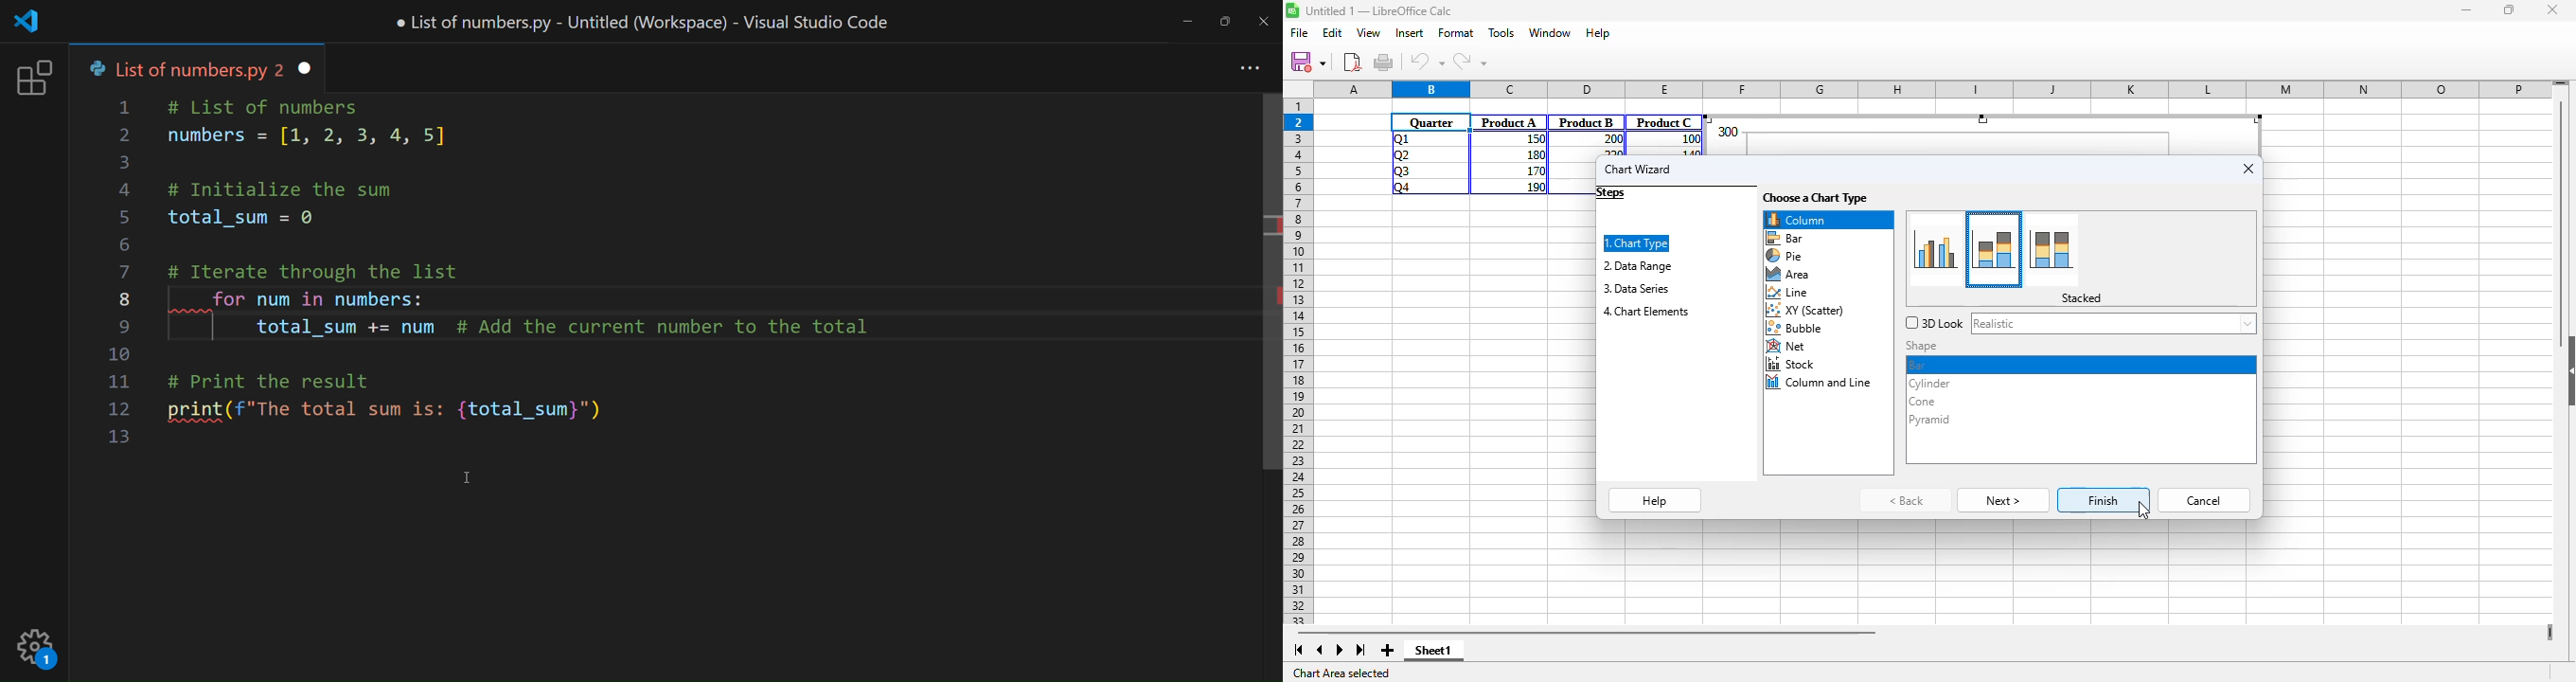 The image size is (2576, 700). What do you see at coordinates (1300, 33) in the screenshot?
I see `file` at bounding box center [1300, 33].